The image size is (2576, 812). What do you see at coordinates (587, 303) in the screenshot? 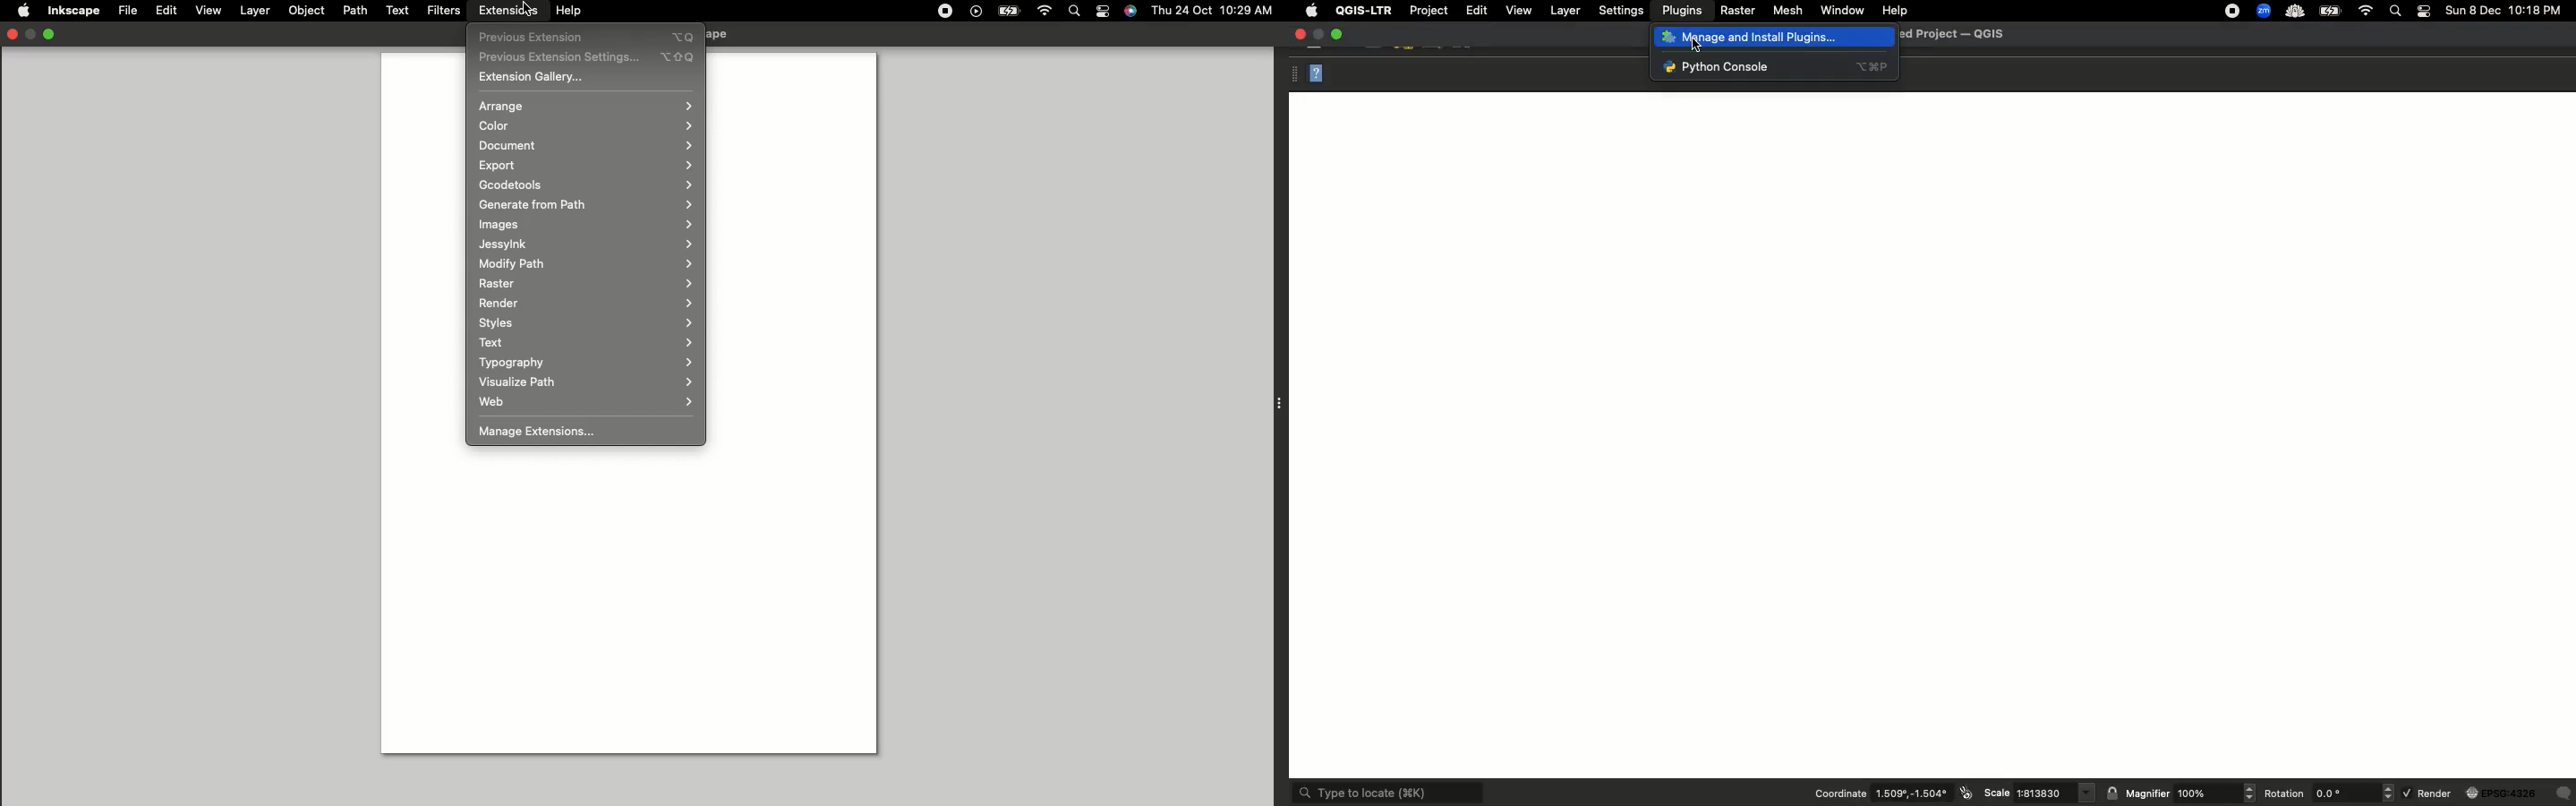
I see `Render` at bounding box center [587, 303].